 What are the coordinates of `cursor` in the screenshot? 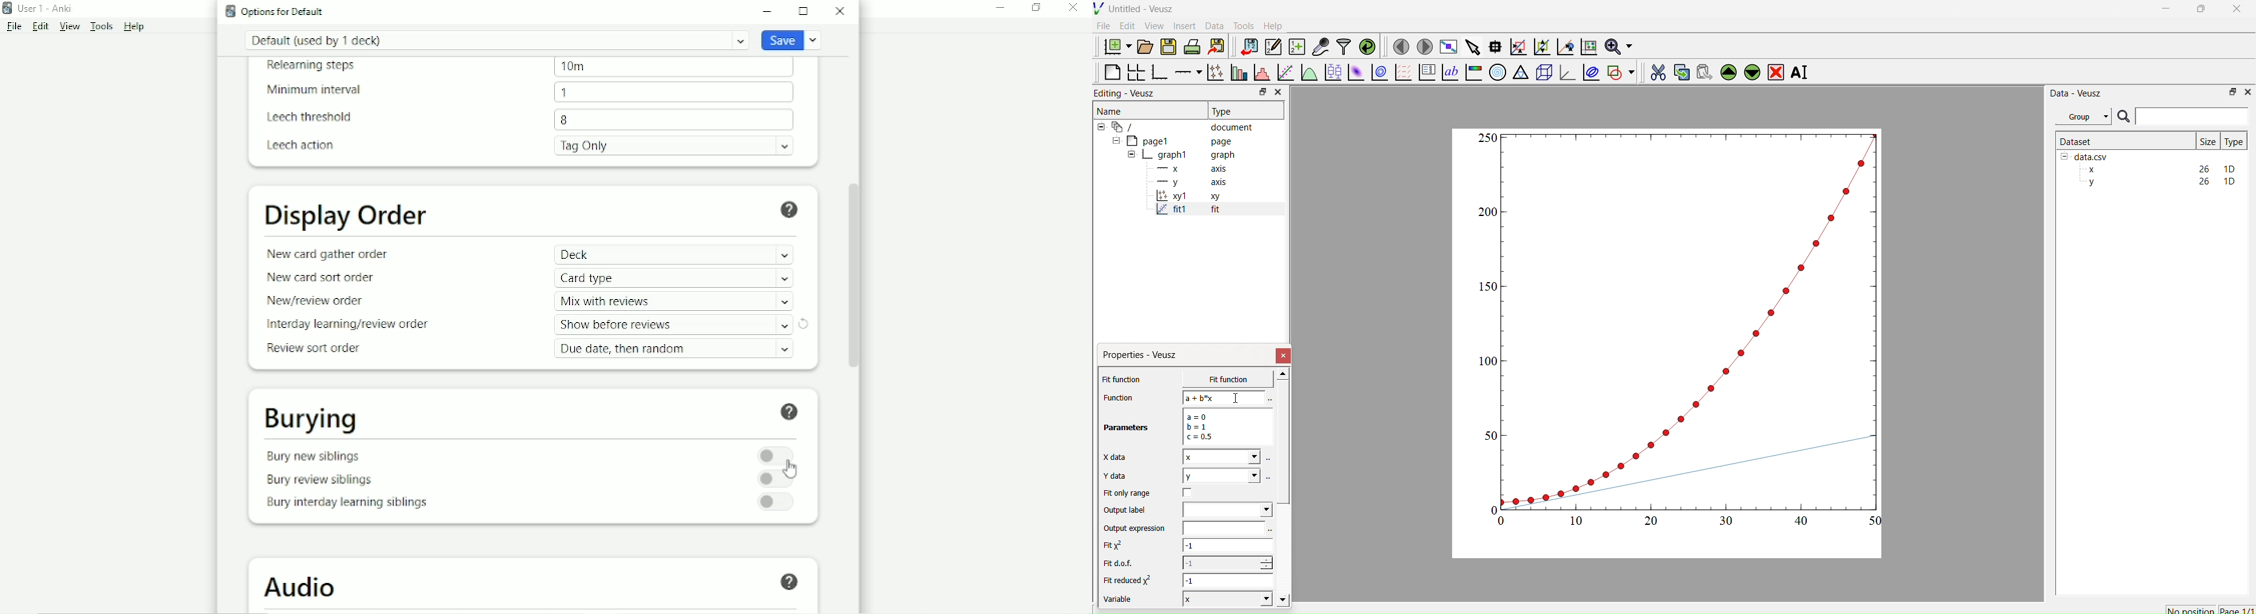 It's located at (792, 469).